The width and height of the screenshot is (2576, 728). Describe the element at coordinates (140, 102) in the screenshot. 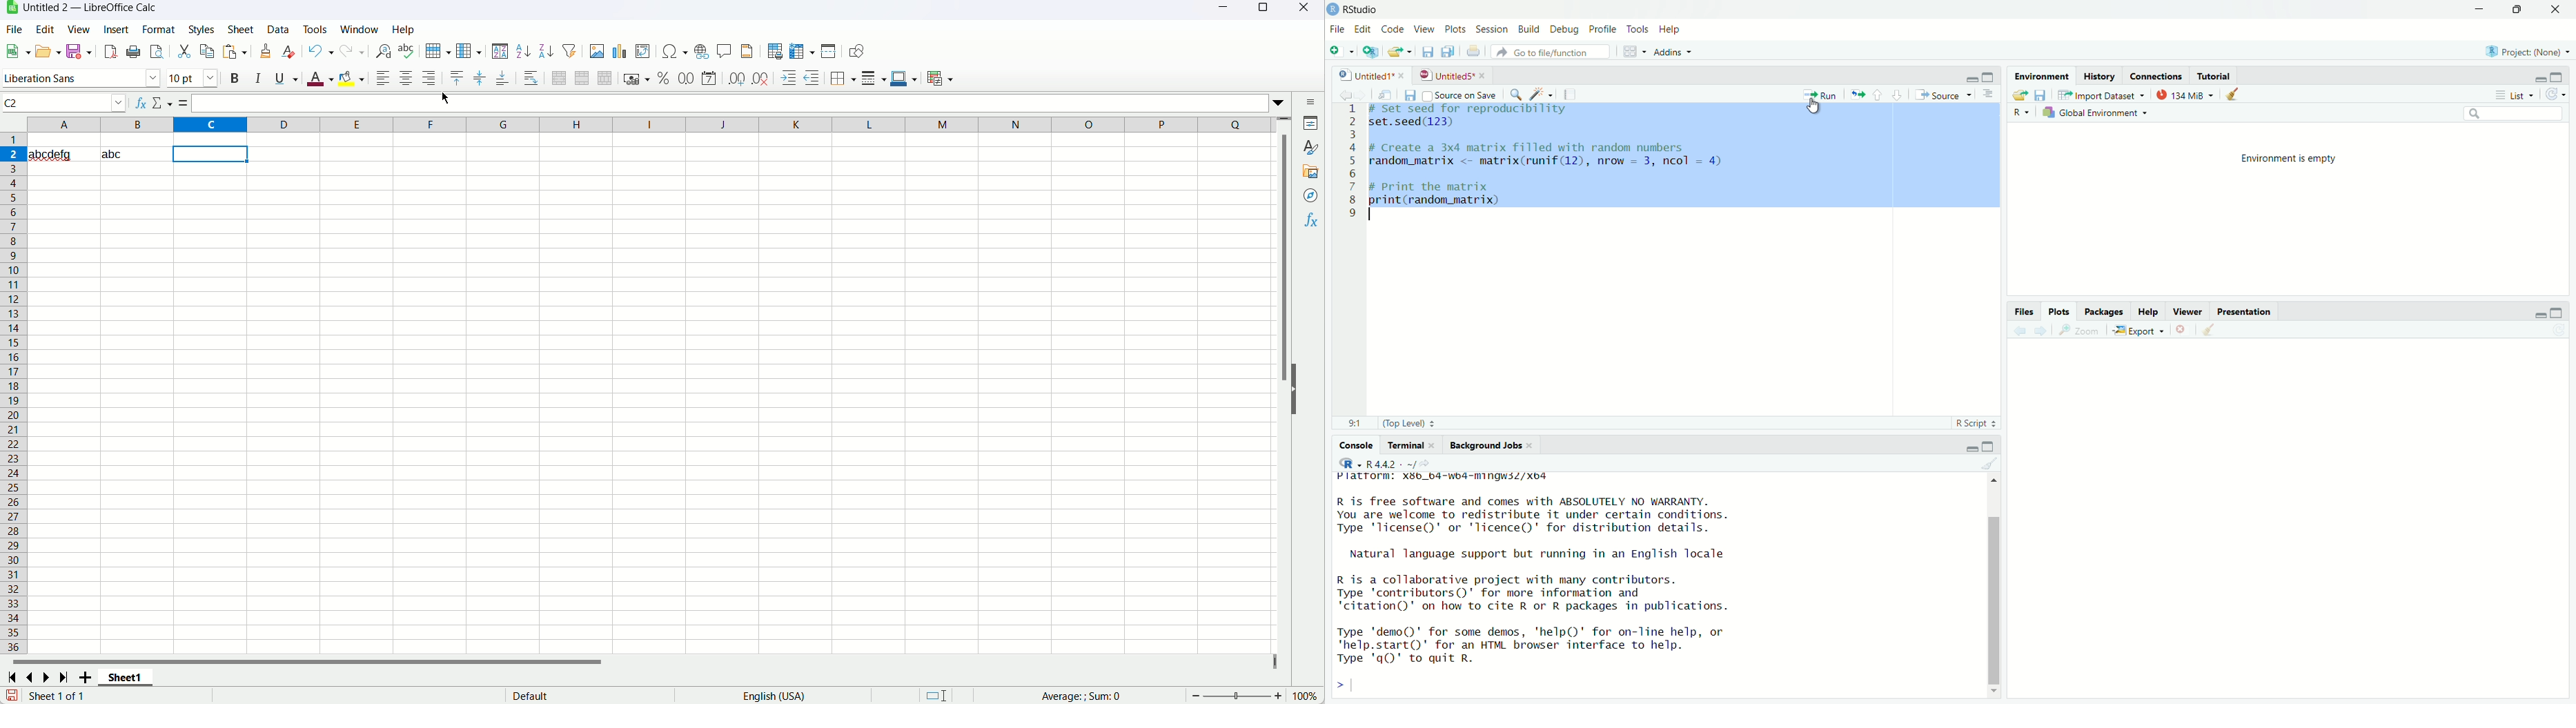

I see `function wizard` at that location.